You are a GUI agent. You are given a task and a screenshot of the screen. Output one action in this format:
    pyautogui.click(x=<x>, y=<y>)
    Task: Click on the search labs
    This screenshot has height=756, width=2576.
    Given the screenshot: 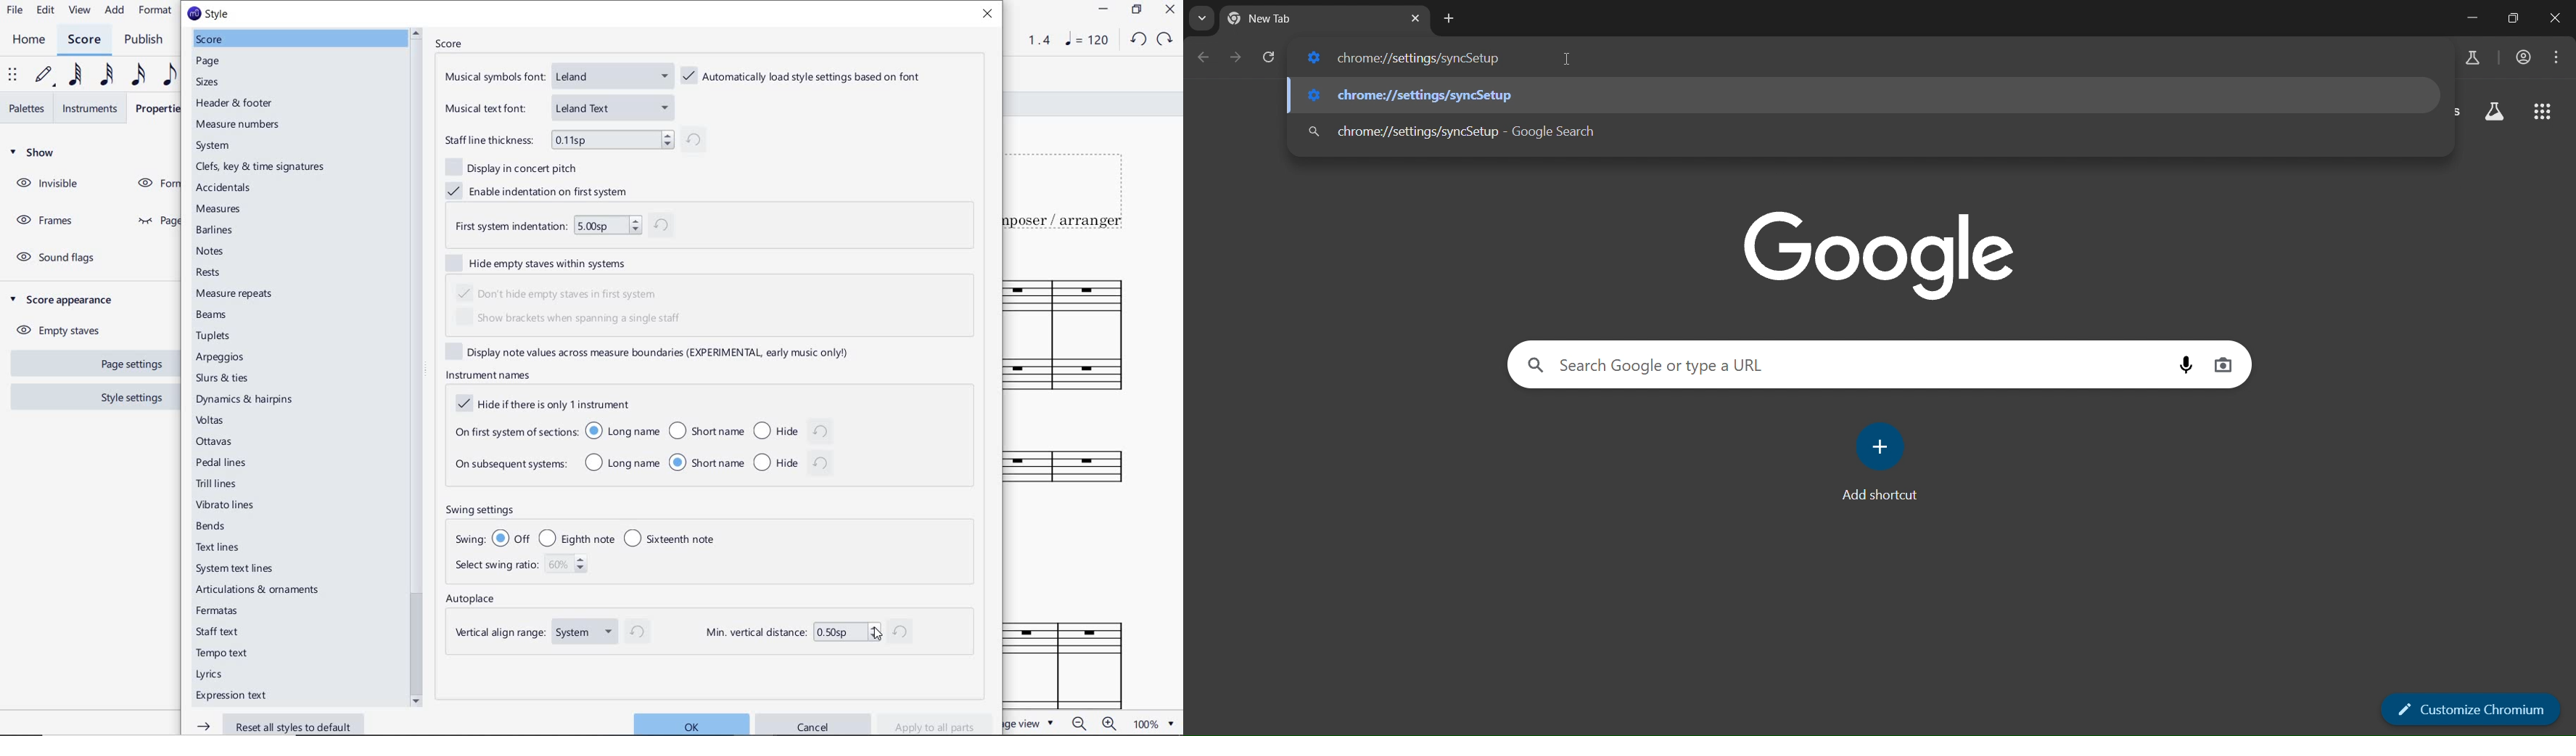 What is the action you would take?
    pyautogui.click(x=2496, y=110)
    